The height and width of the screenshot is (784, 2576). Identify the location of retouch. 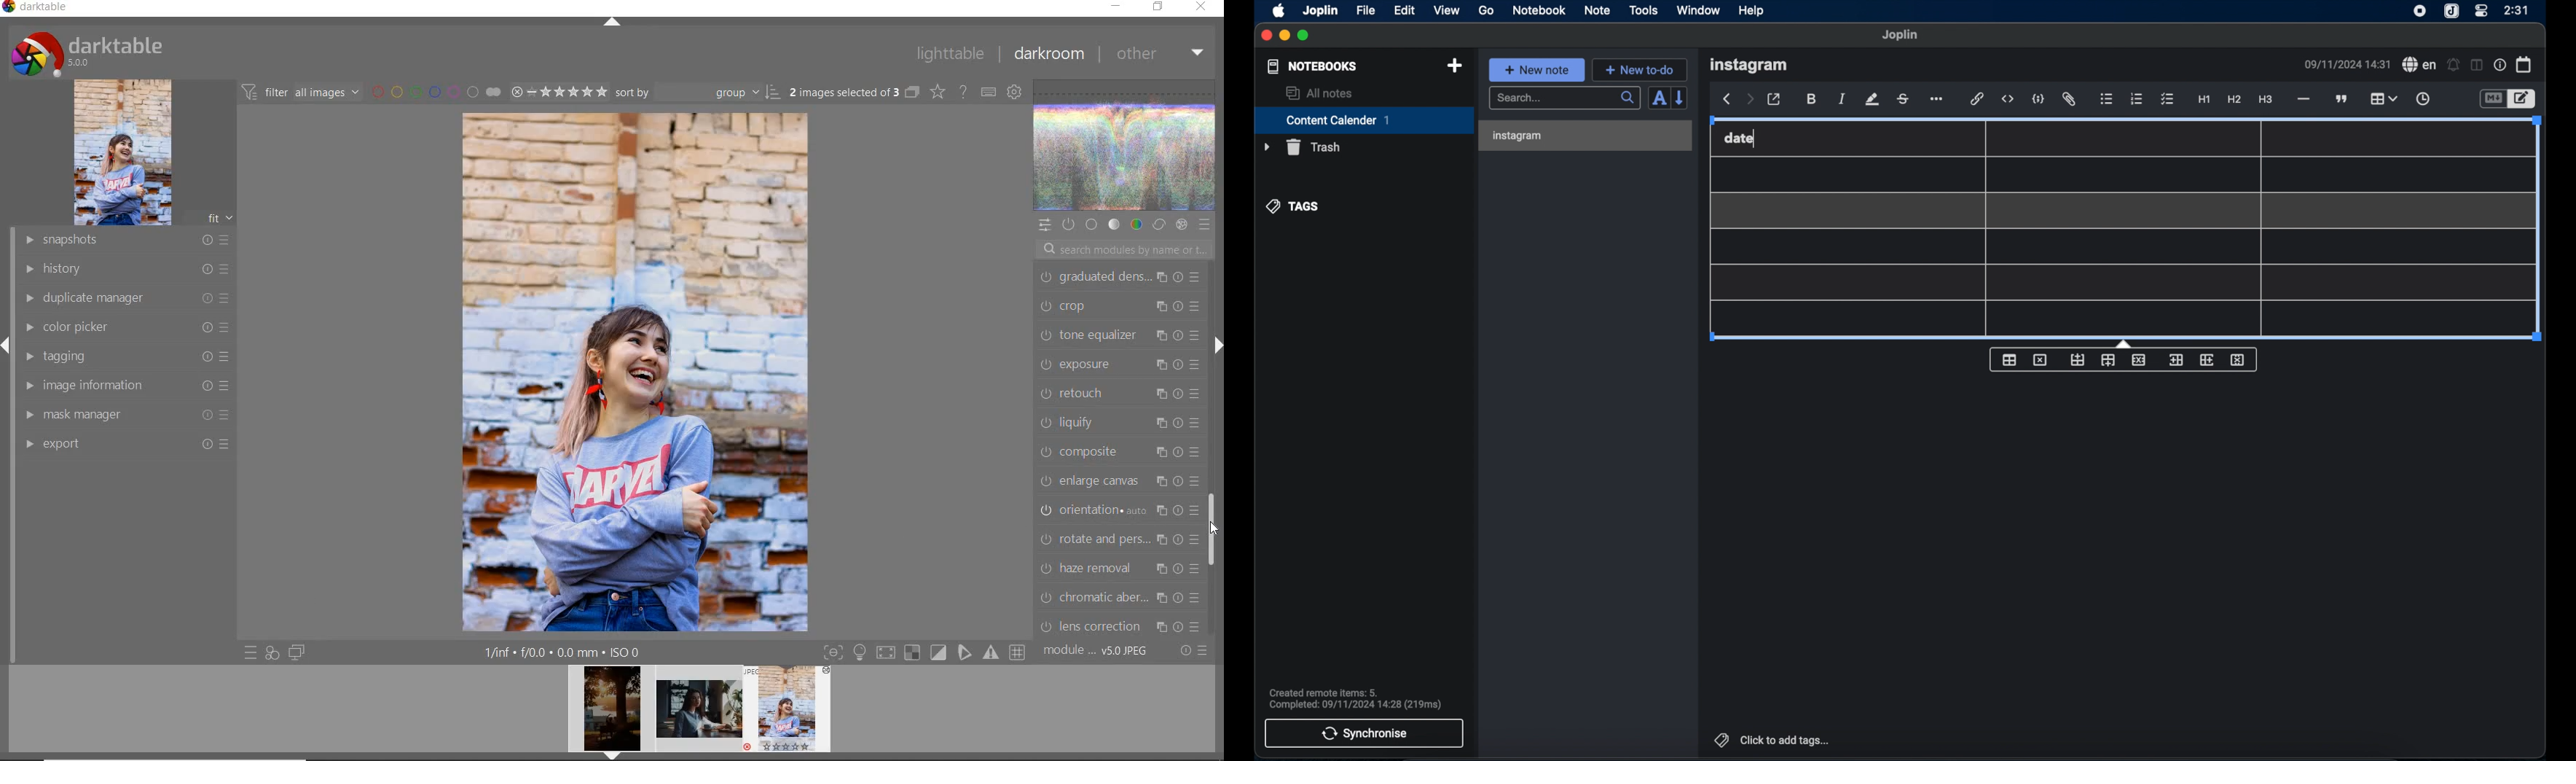
(1122, 396).